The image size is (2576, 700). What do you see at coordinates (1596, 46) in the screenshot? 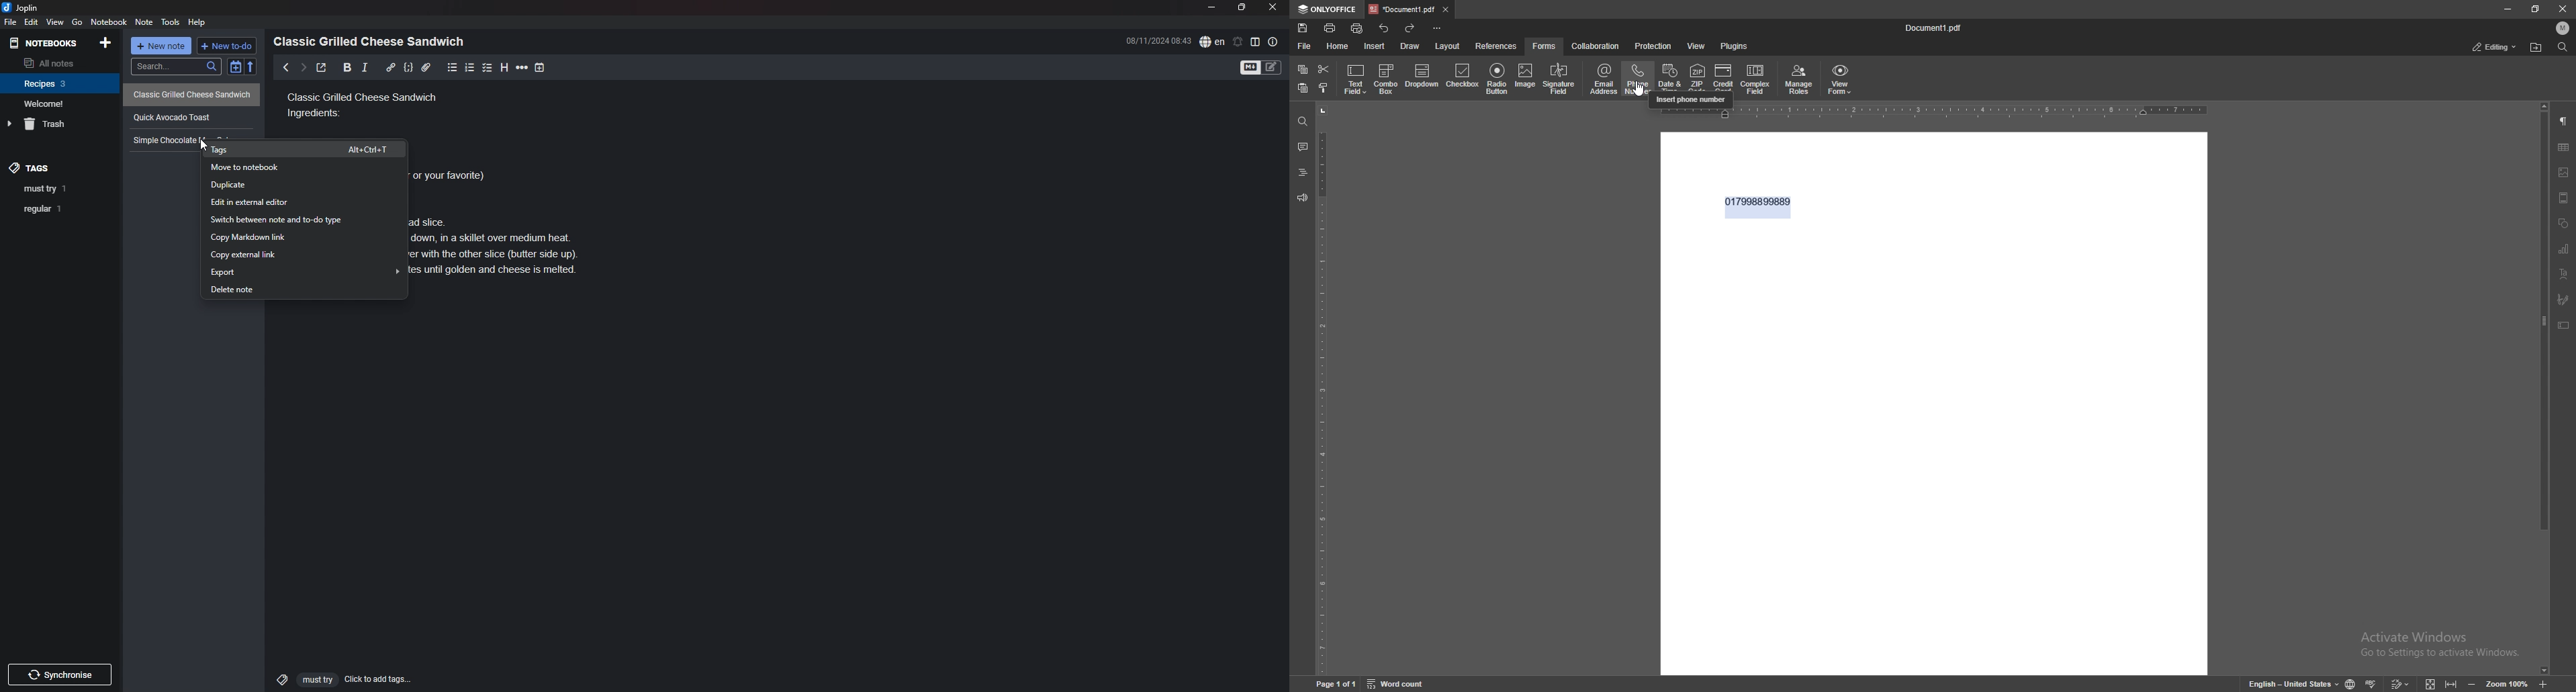
I see `collaboration` at bounding box center [1596, 46].